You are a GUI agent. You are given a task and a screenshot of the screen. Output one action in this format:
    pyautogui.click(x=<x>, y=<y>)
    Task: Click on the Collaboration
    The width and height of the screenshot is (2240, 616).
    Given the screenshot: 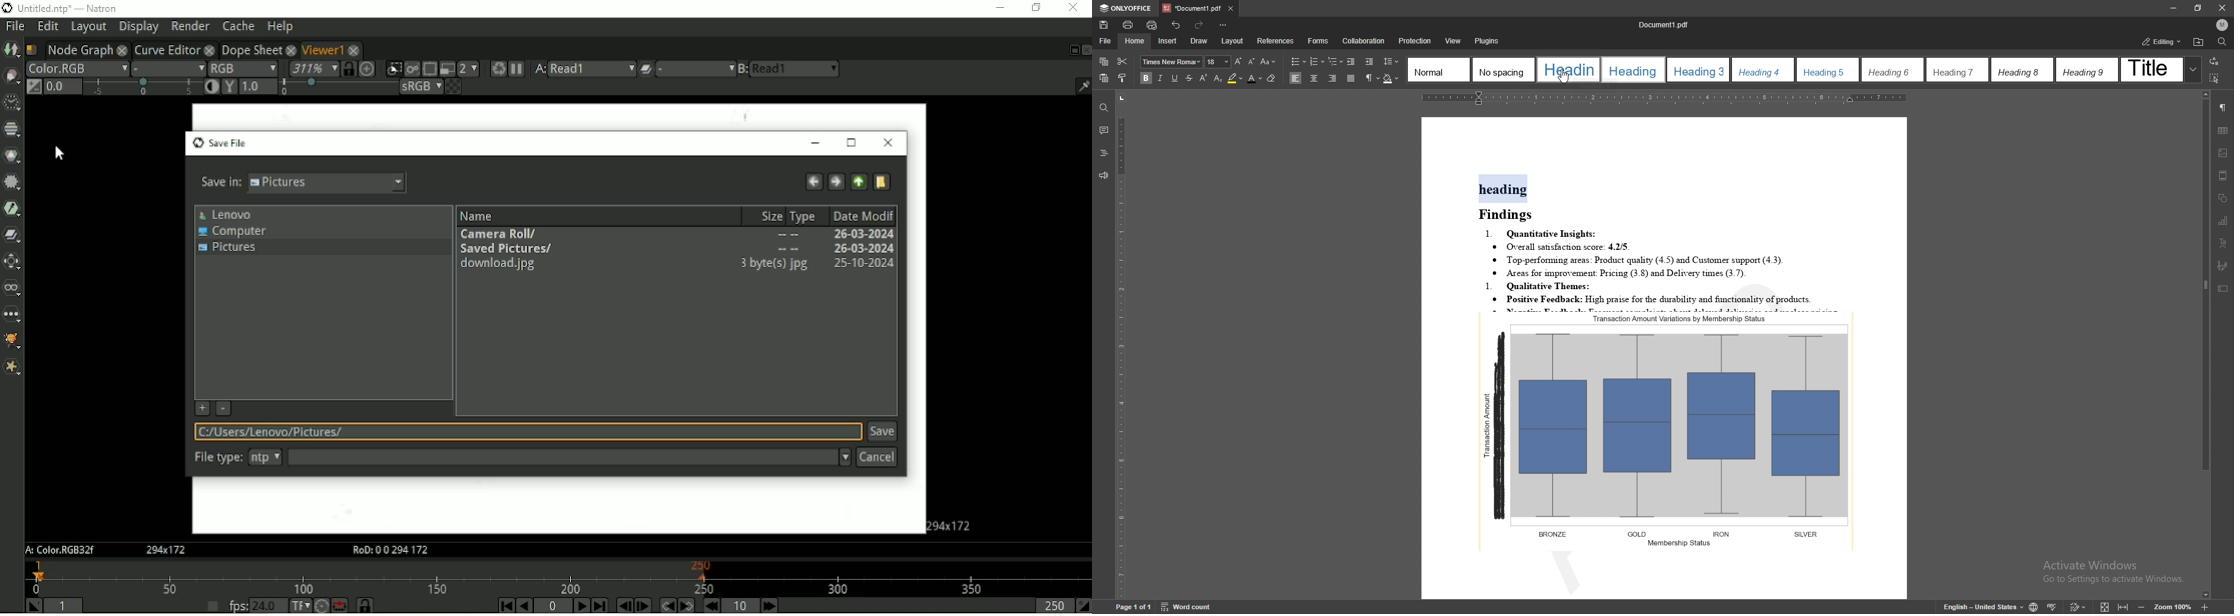 What is the action you would take?
    pyautogui.click(x=1364, y=41)
    